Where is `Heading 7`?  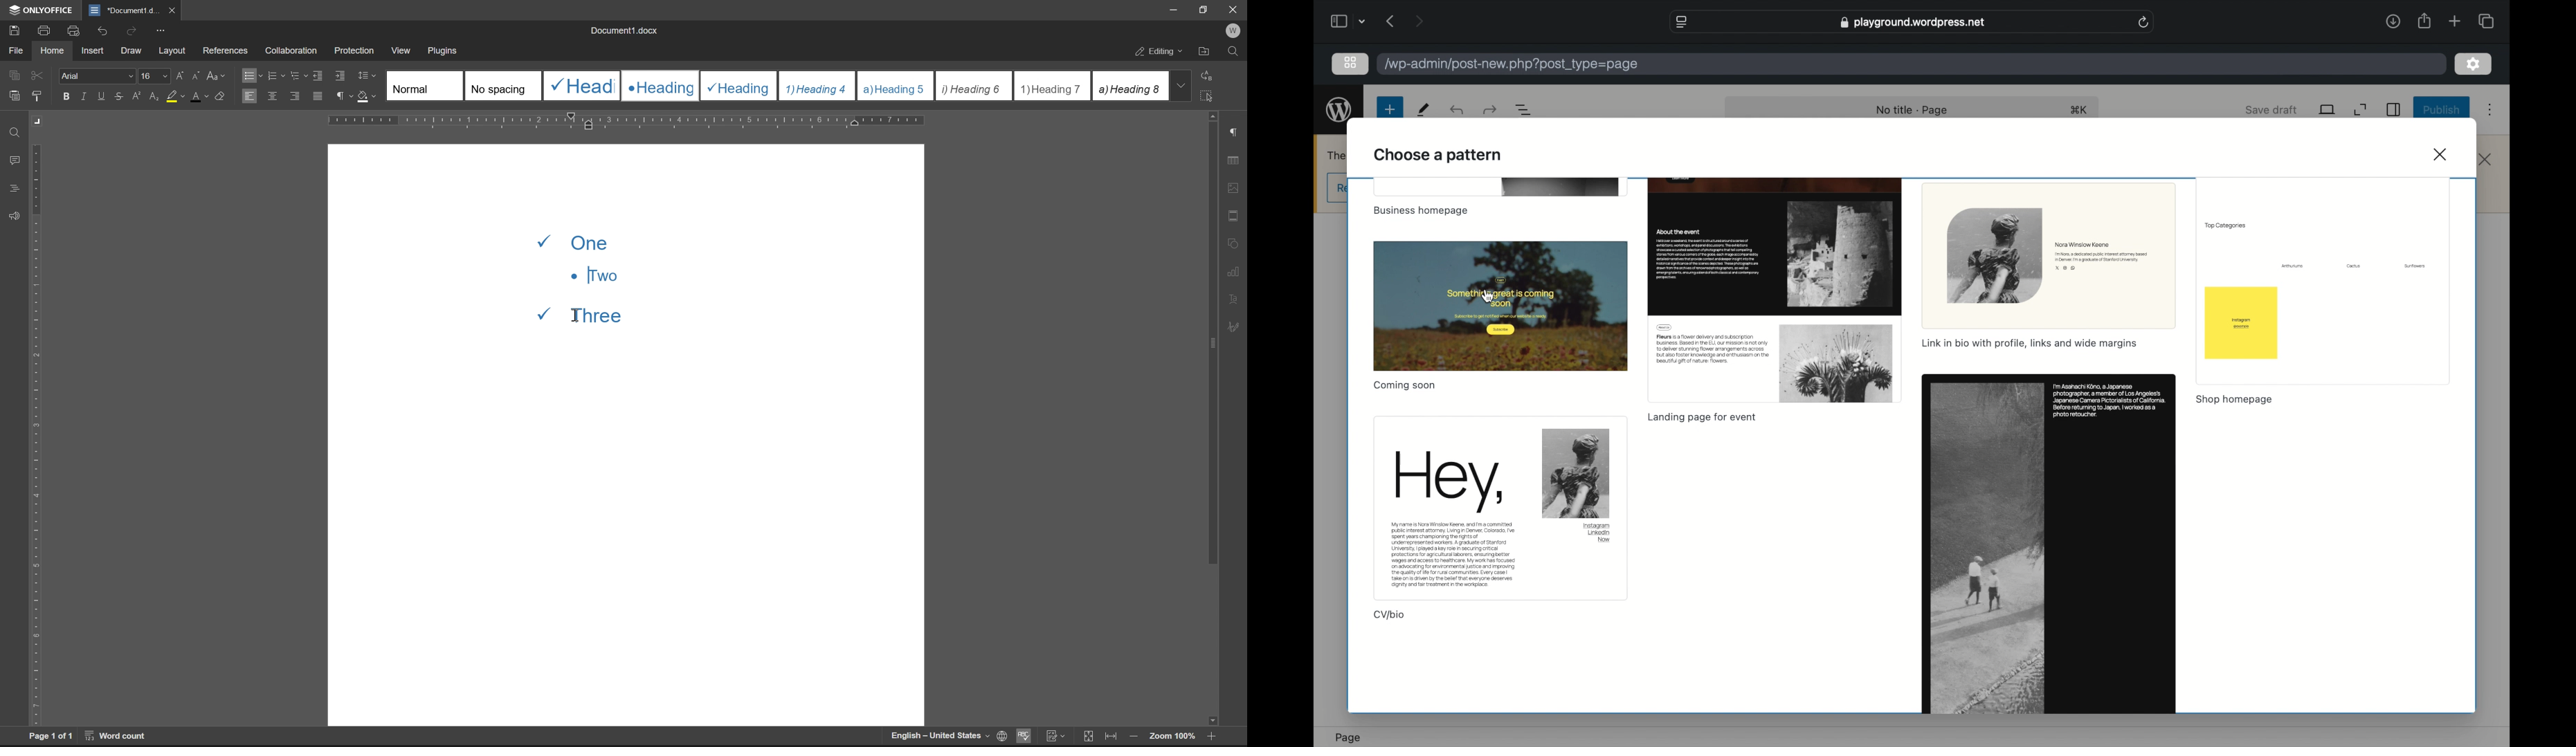
Heading 7 is located at coordinates (1052, 86).